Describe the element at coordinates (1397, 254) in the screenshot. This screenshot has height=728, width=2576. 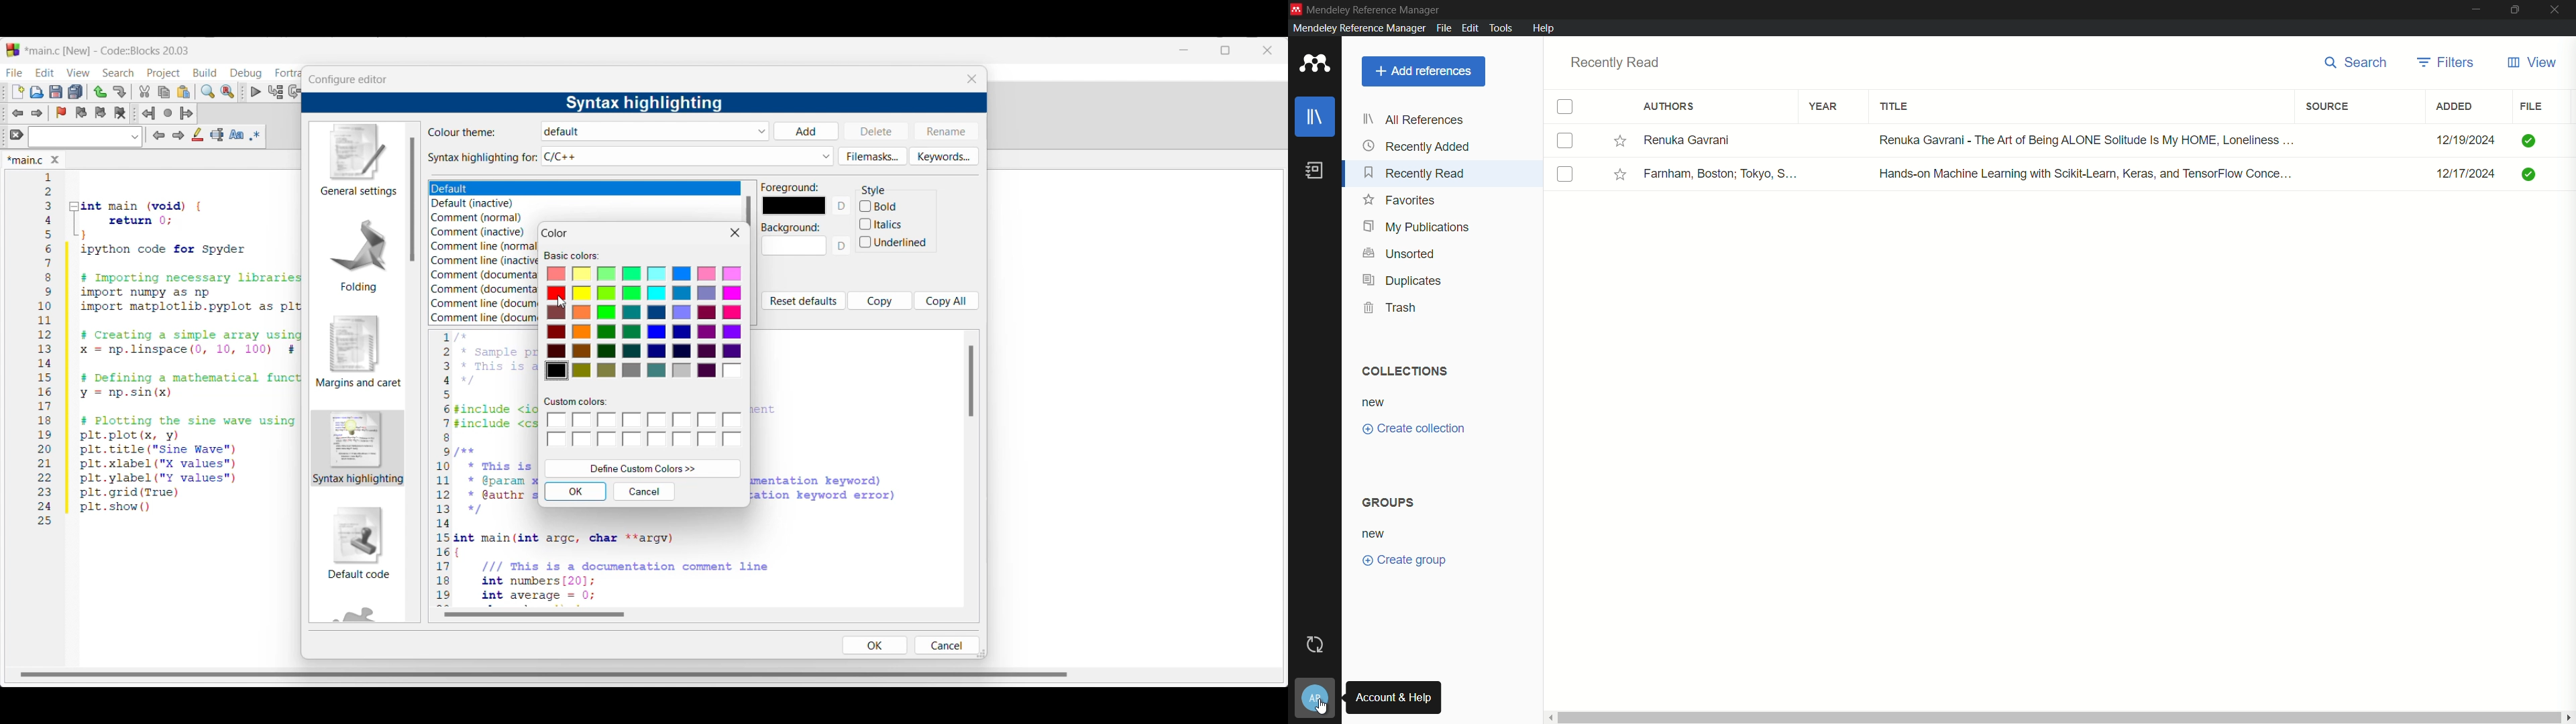
I see `unsorted` at that location.